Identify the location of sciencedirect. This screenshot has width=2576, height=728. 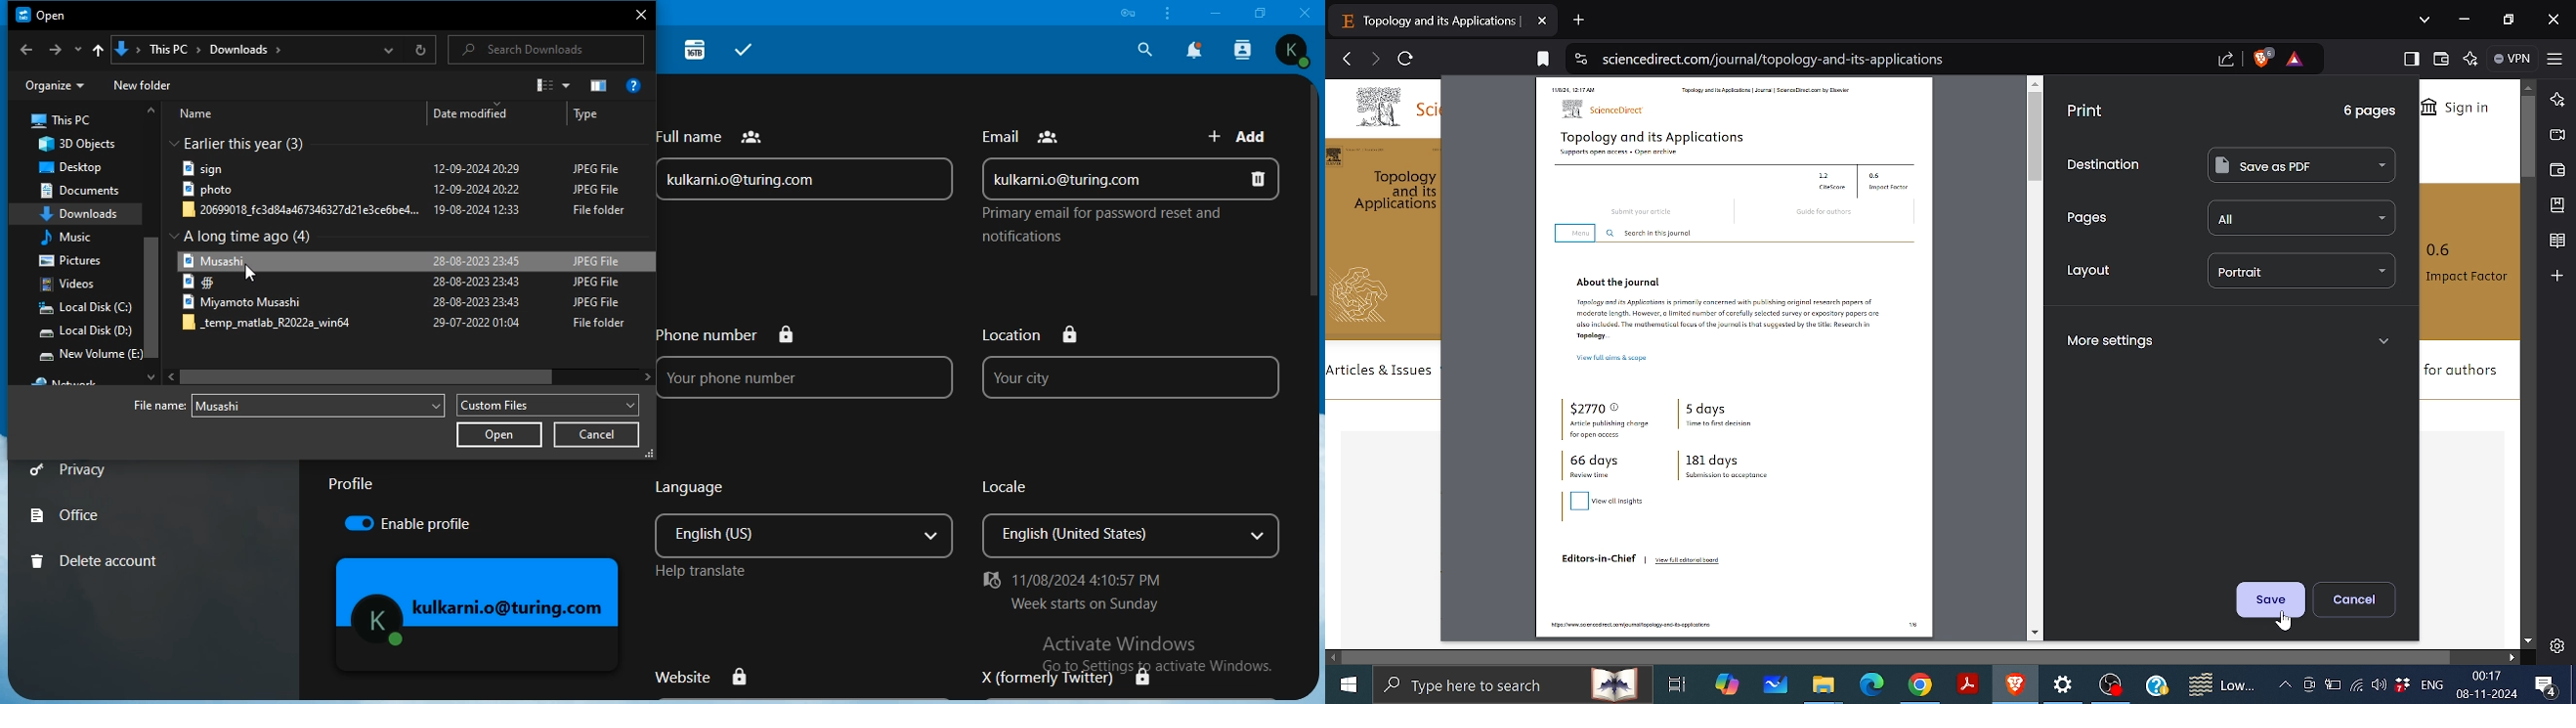
(1604, 101).